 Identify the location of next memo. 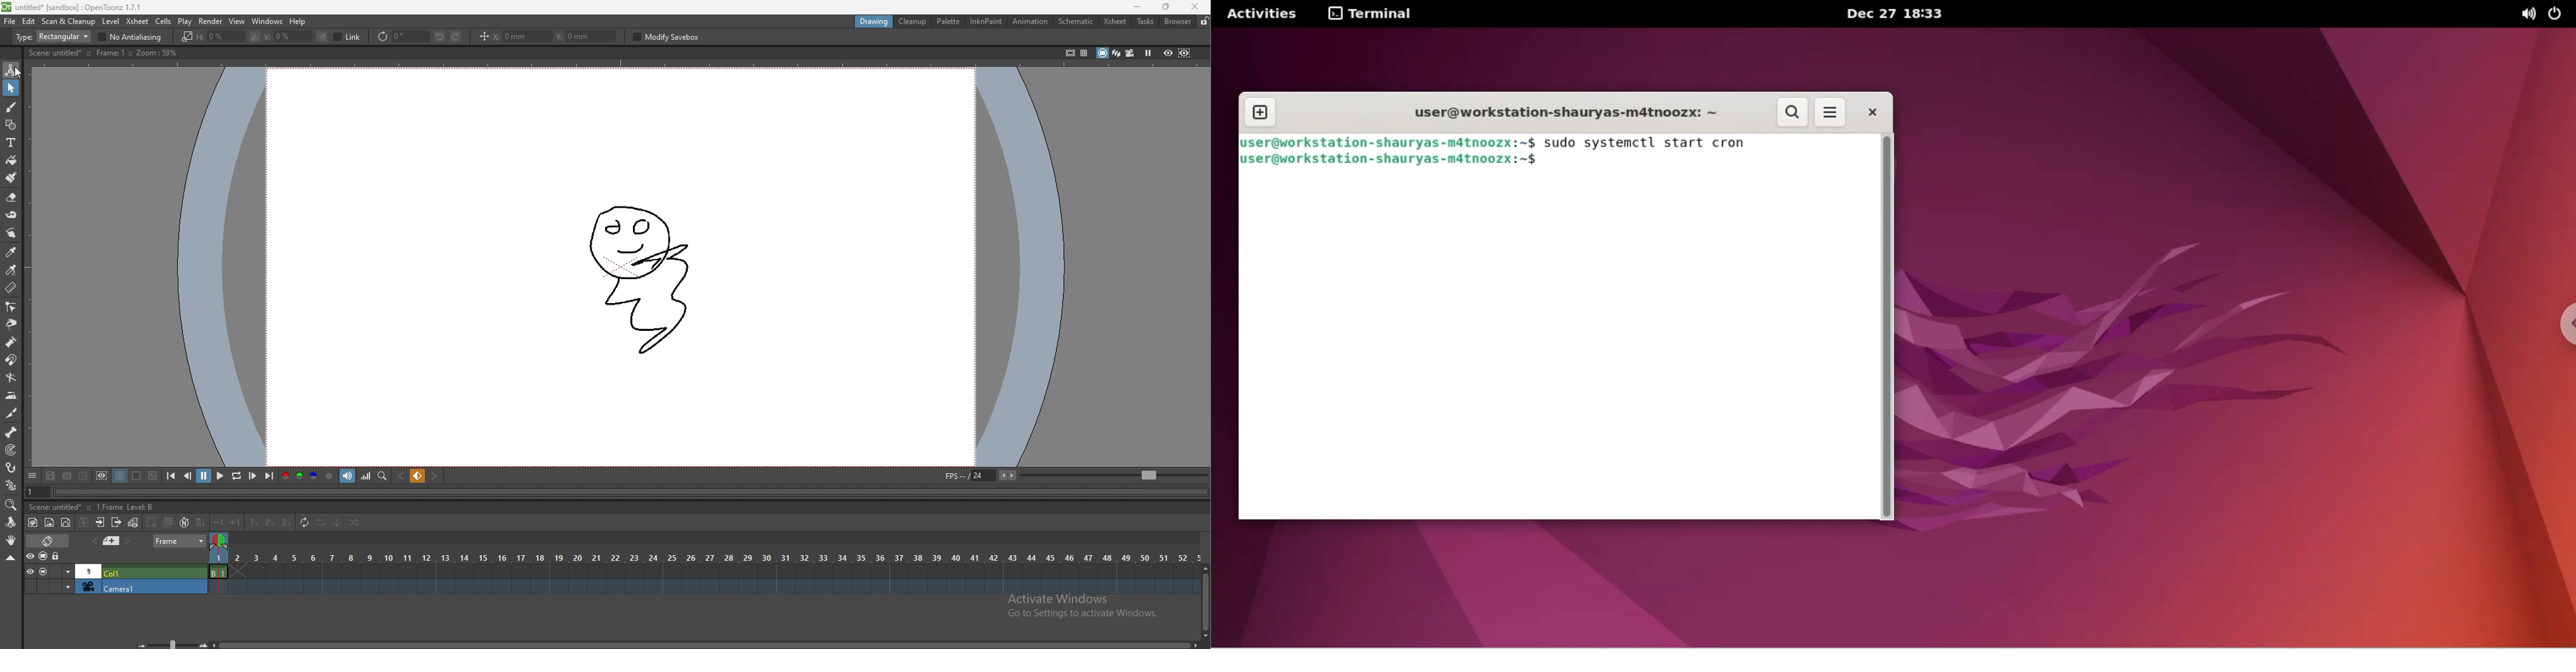
(127, 541).